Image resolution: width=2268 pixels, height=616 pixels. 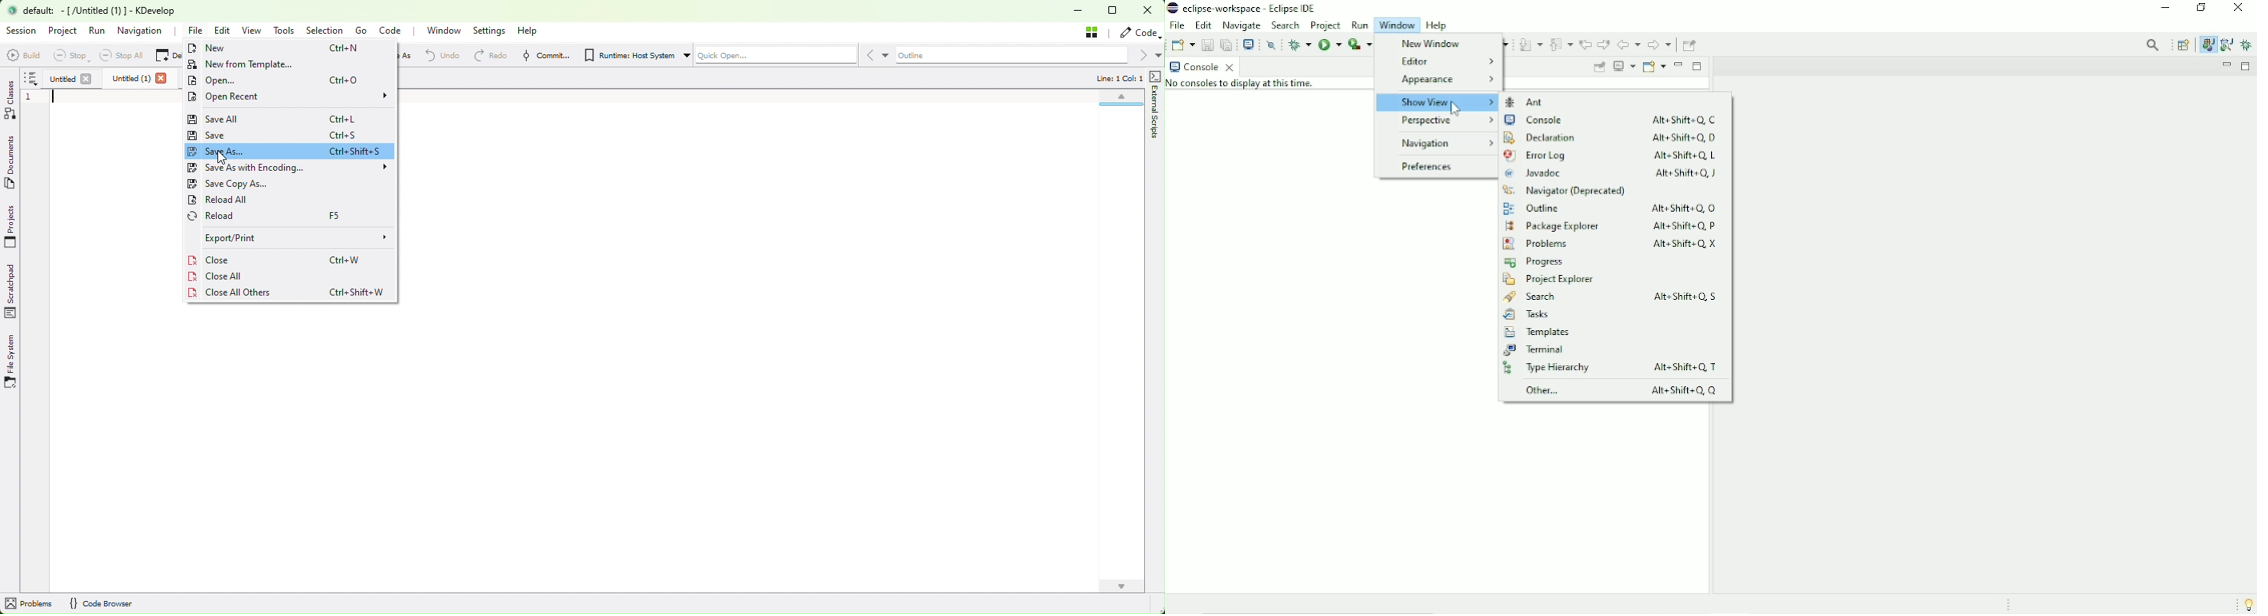 What do you see at coordinates (1428, 44) in the screenshot?
I see `New Window` at bounding box center [1428, 44].